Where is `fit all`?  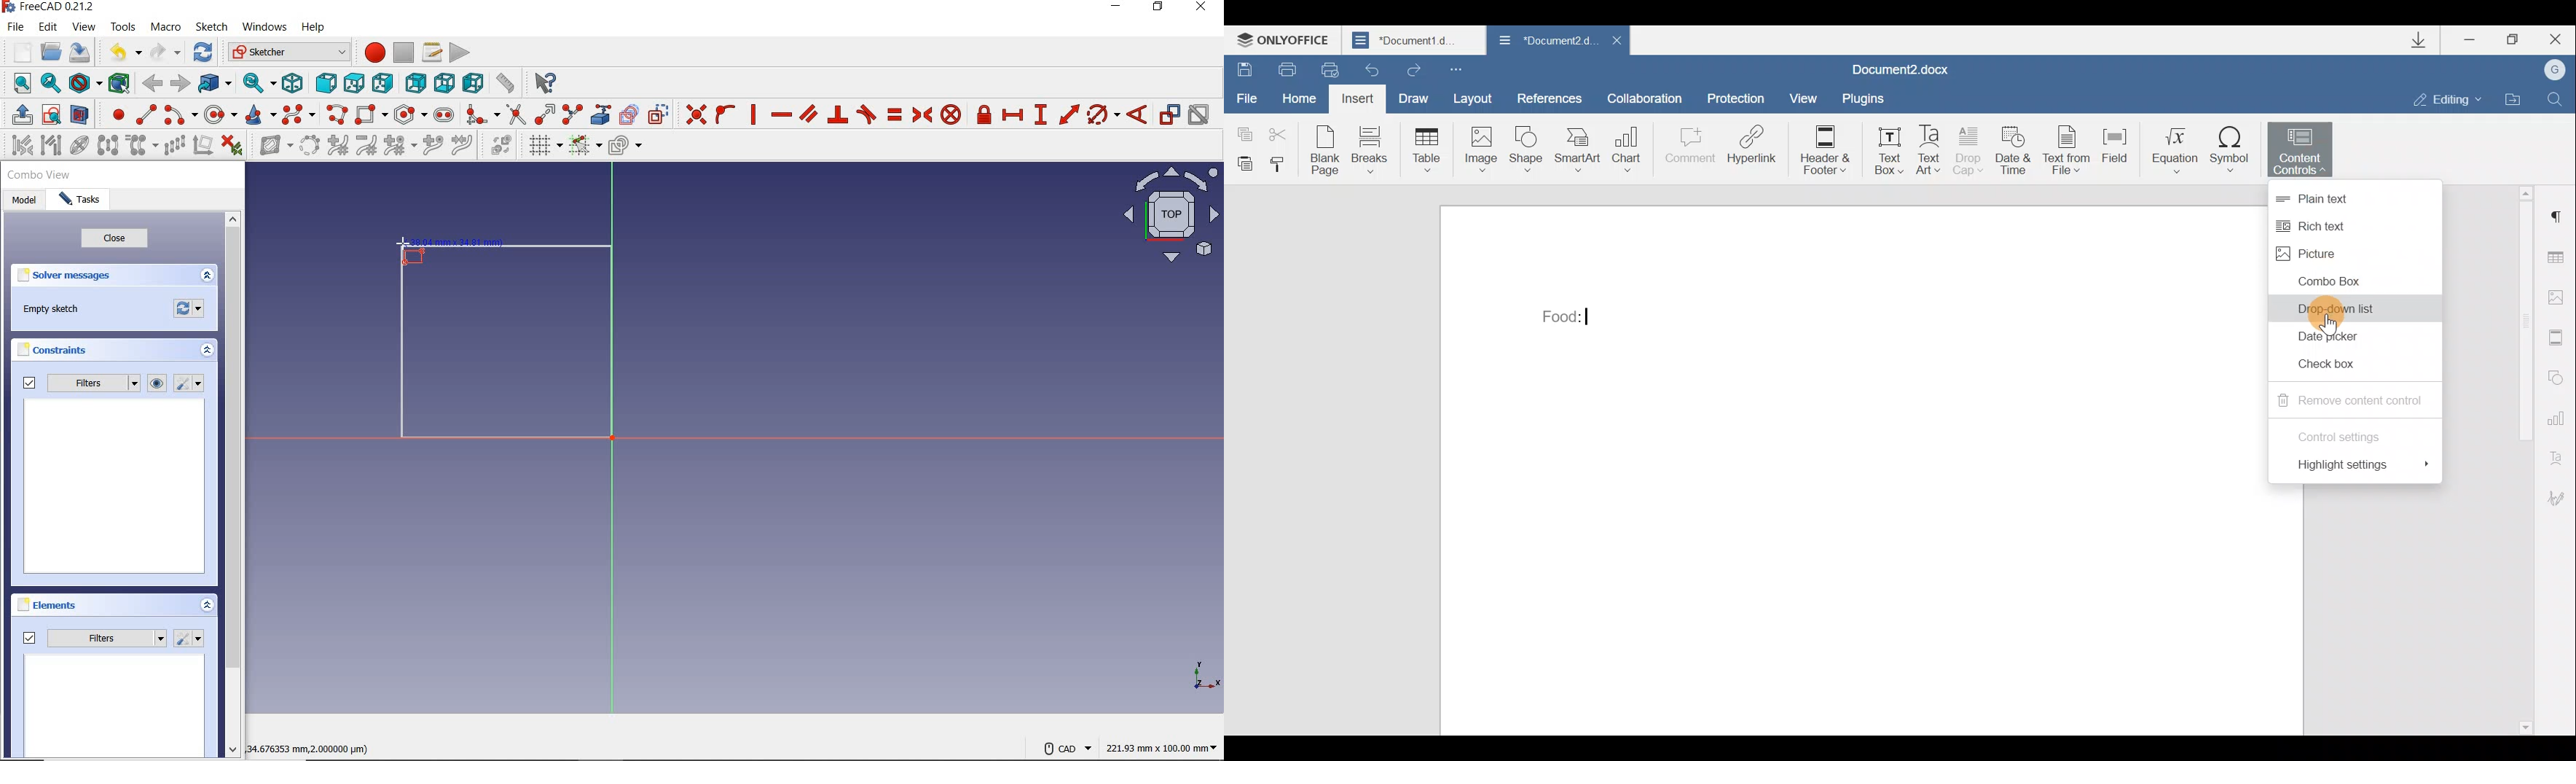 fit all is located at coordinates (17, 85).